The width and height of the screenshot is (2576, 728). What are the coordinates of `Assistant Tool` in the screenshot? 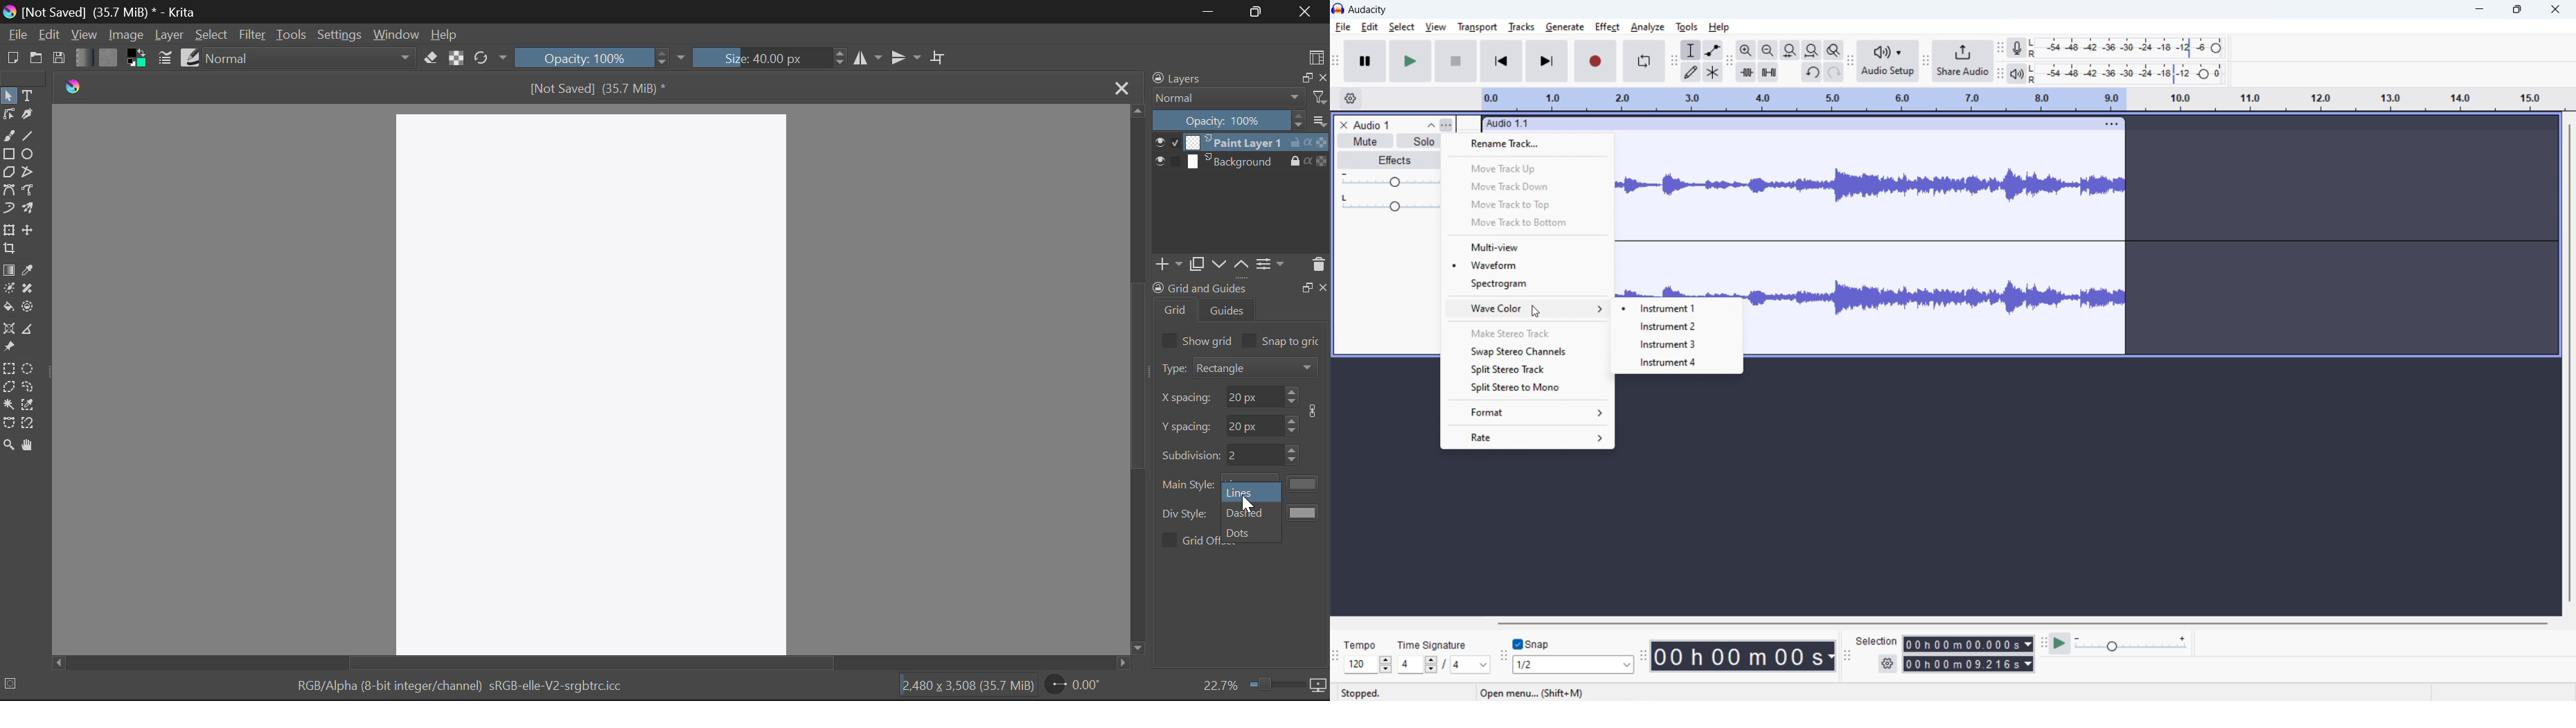 It's located at (10, 330).